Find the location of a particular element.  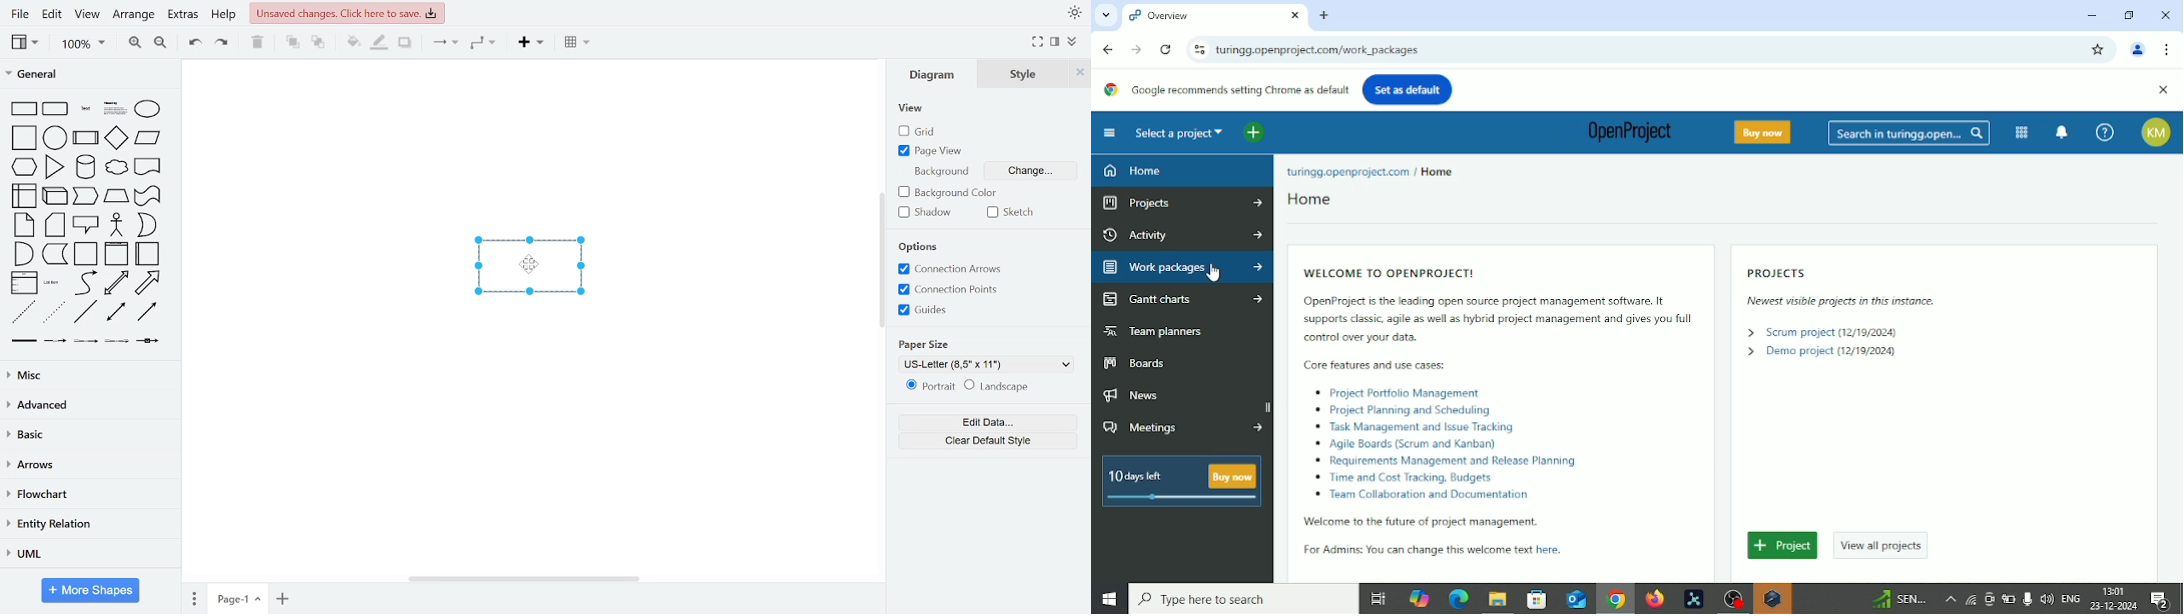

general shapes is located at coordinates (116, 137).